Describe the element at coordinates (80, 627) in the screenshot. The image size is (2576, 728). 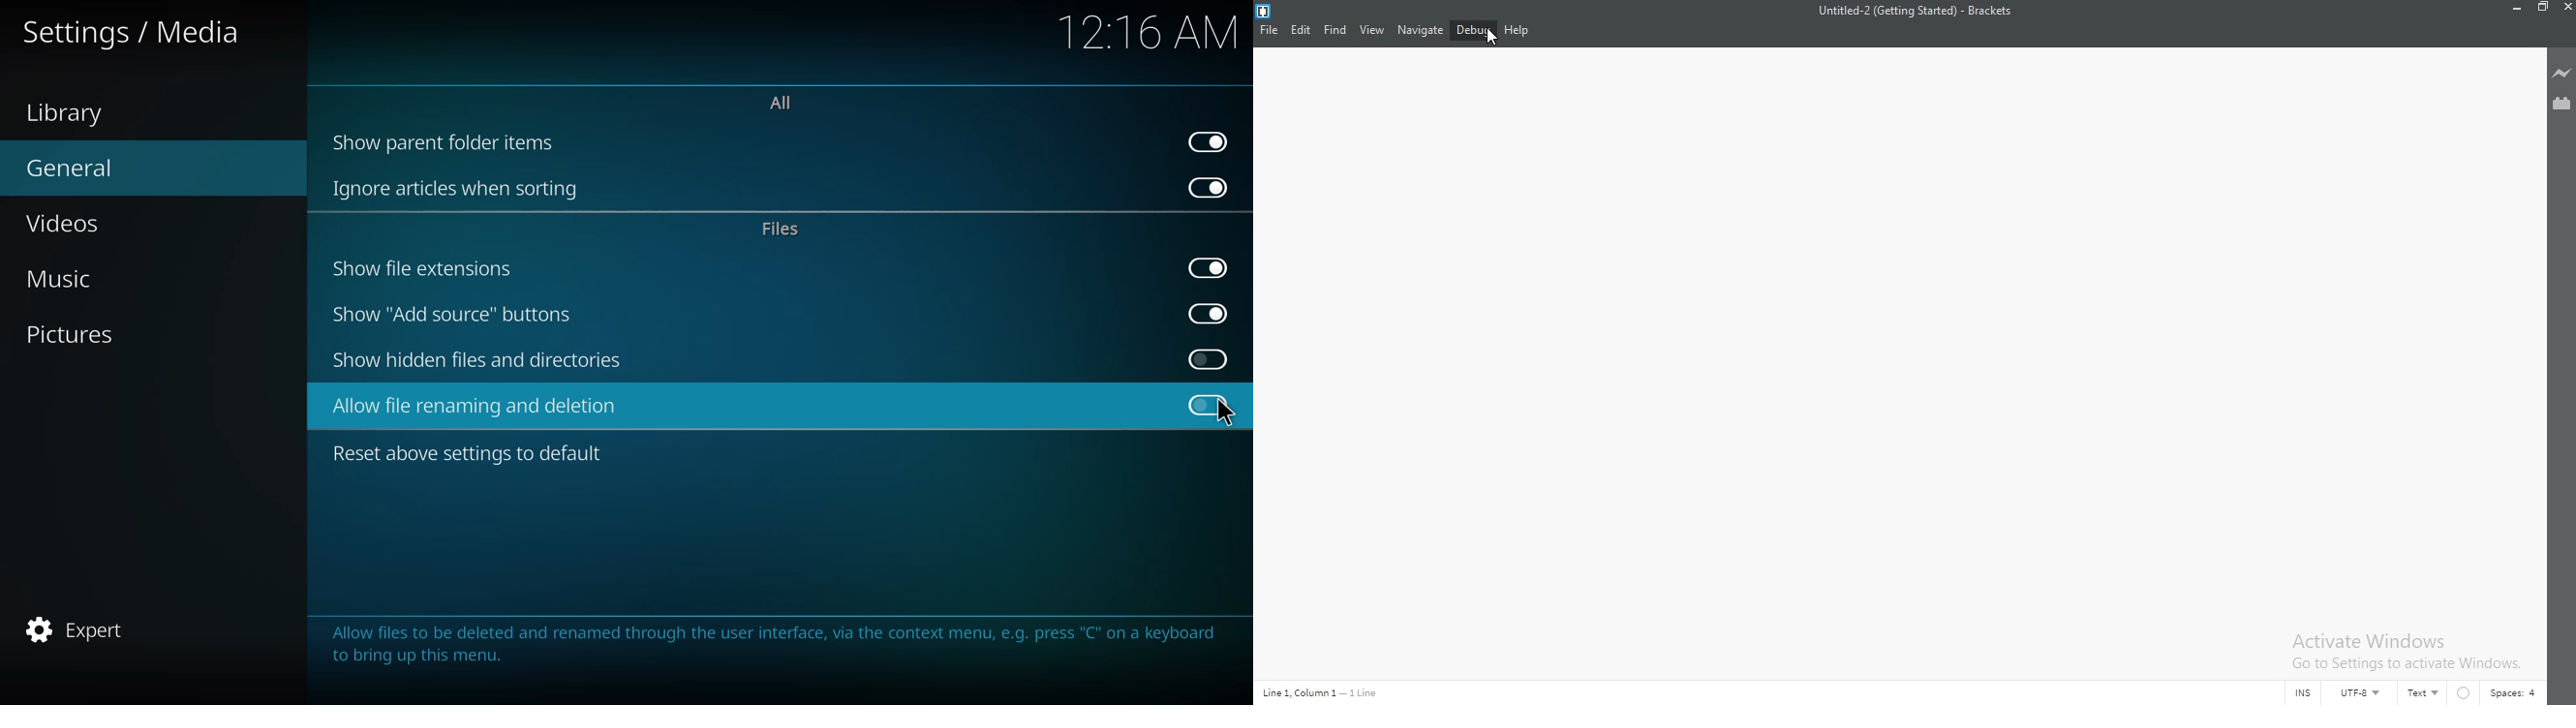
I see `expert` at that location.